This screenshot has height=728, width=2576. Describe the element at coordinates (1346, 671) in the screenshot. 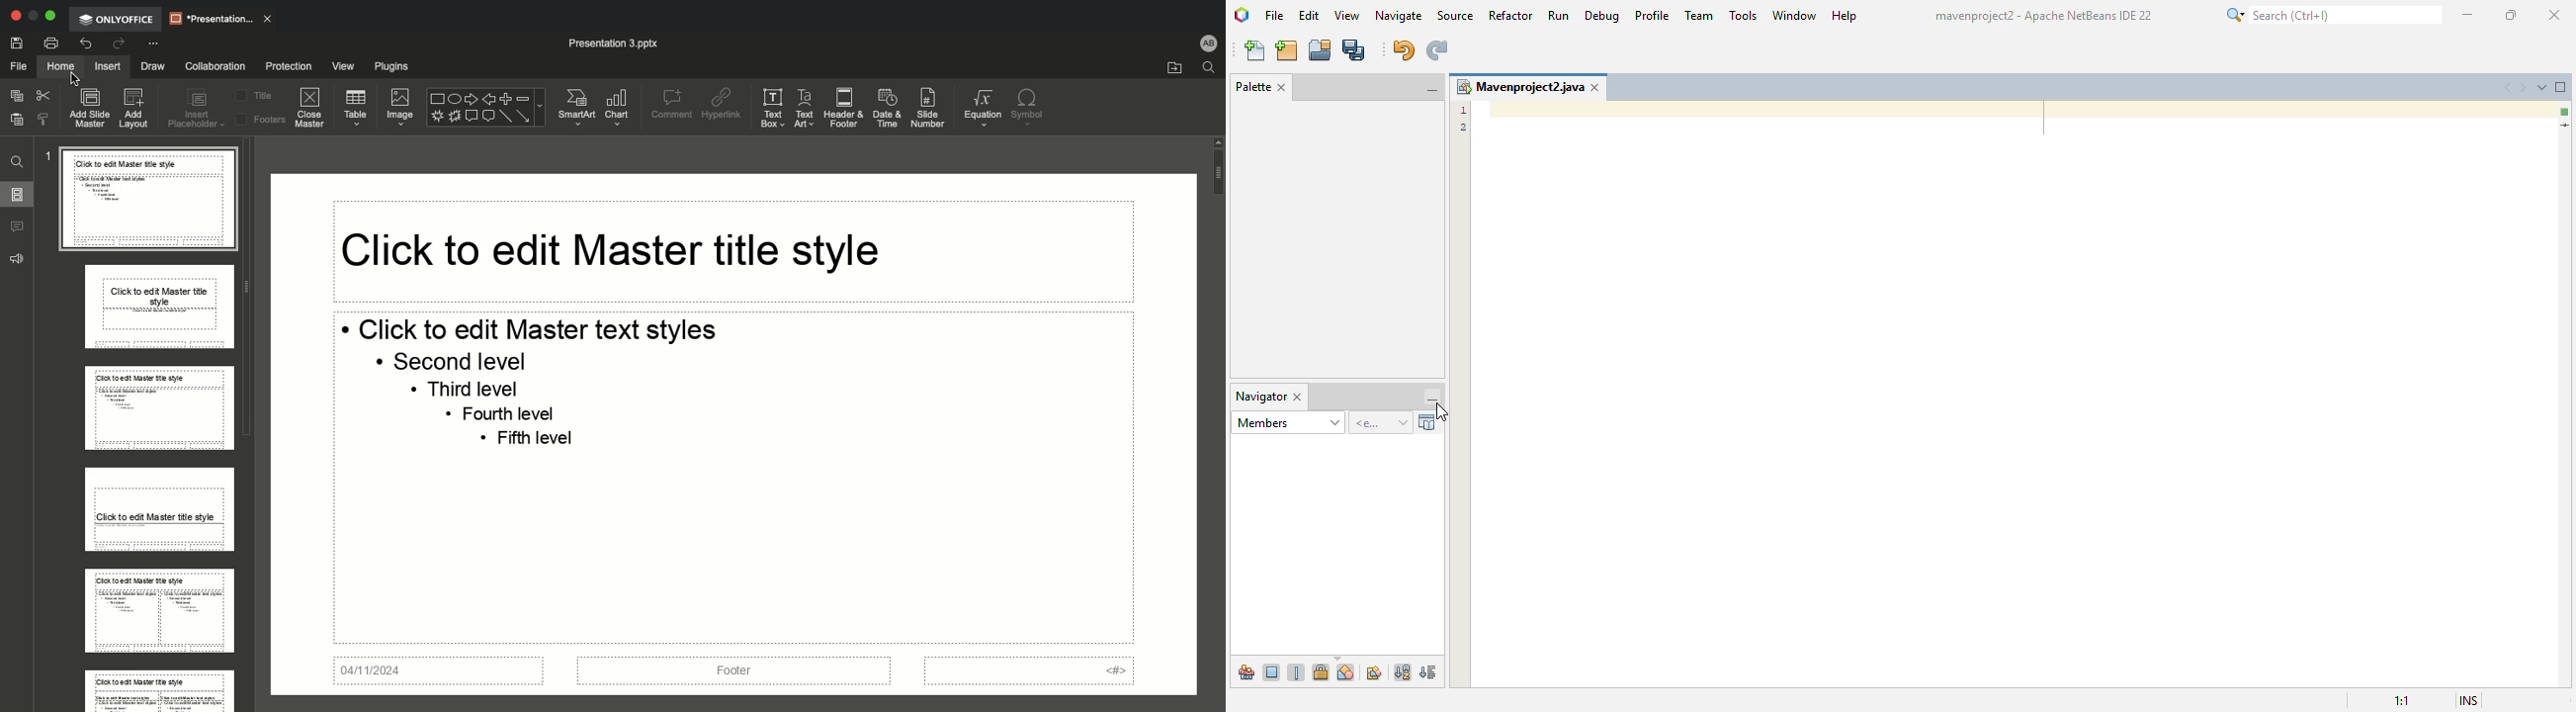

I see `show inner classes` at that location.